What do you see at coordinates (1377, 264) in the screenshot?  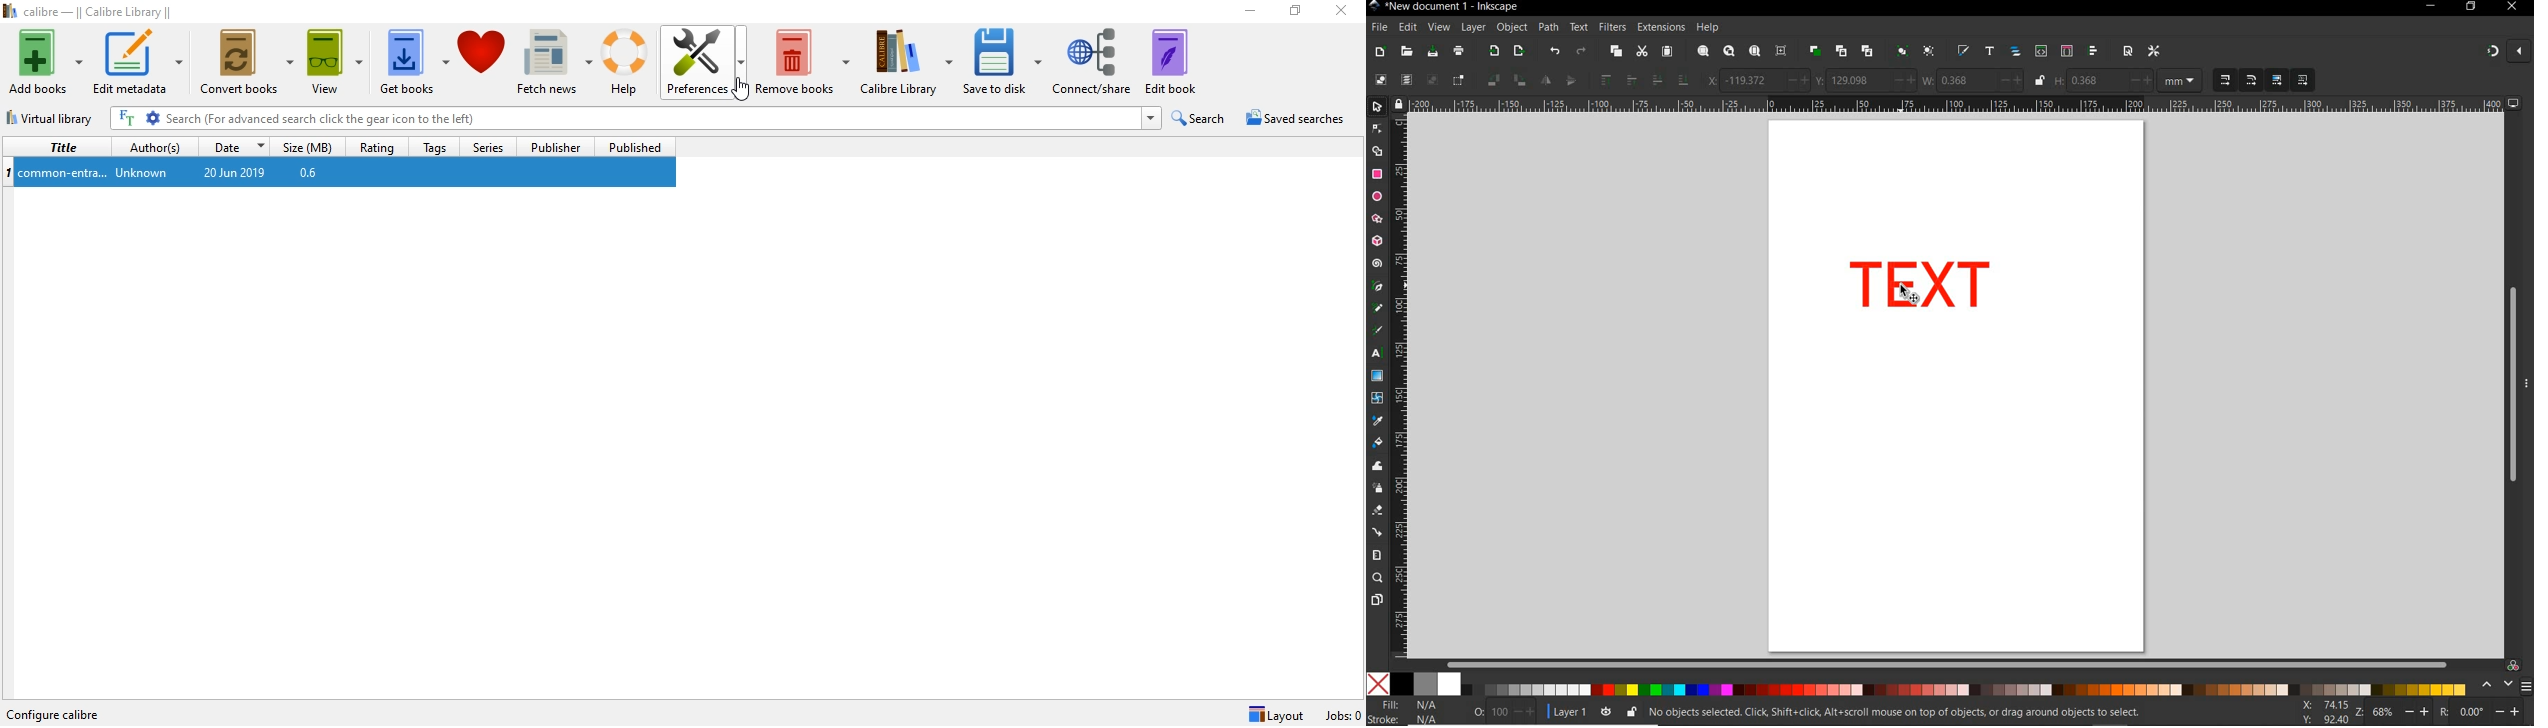 I see `SPIRAL TOOL` at bounding box center [1377, 264].